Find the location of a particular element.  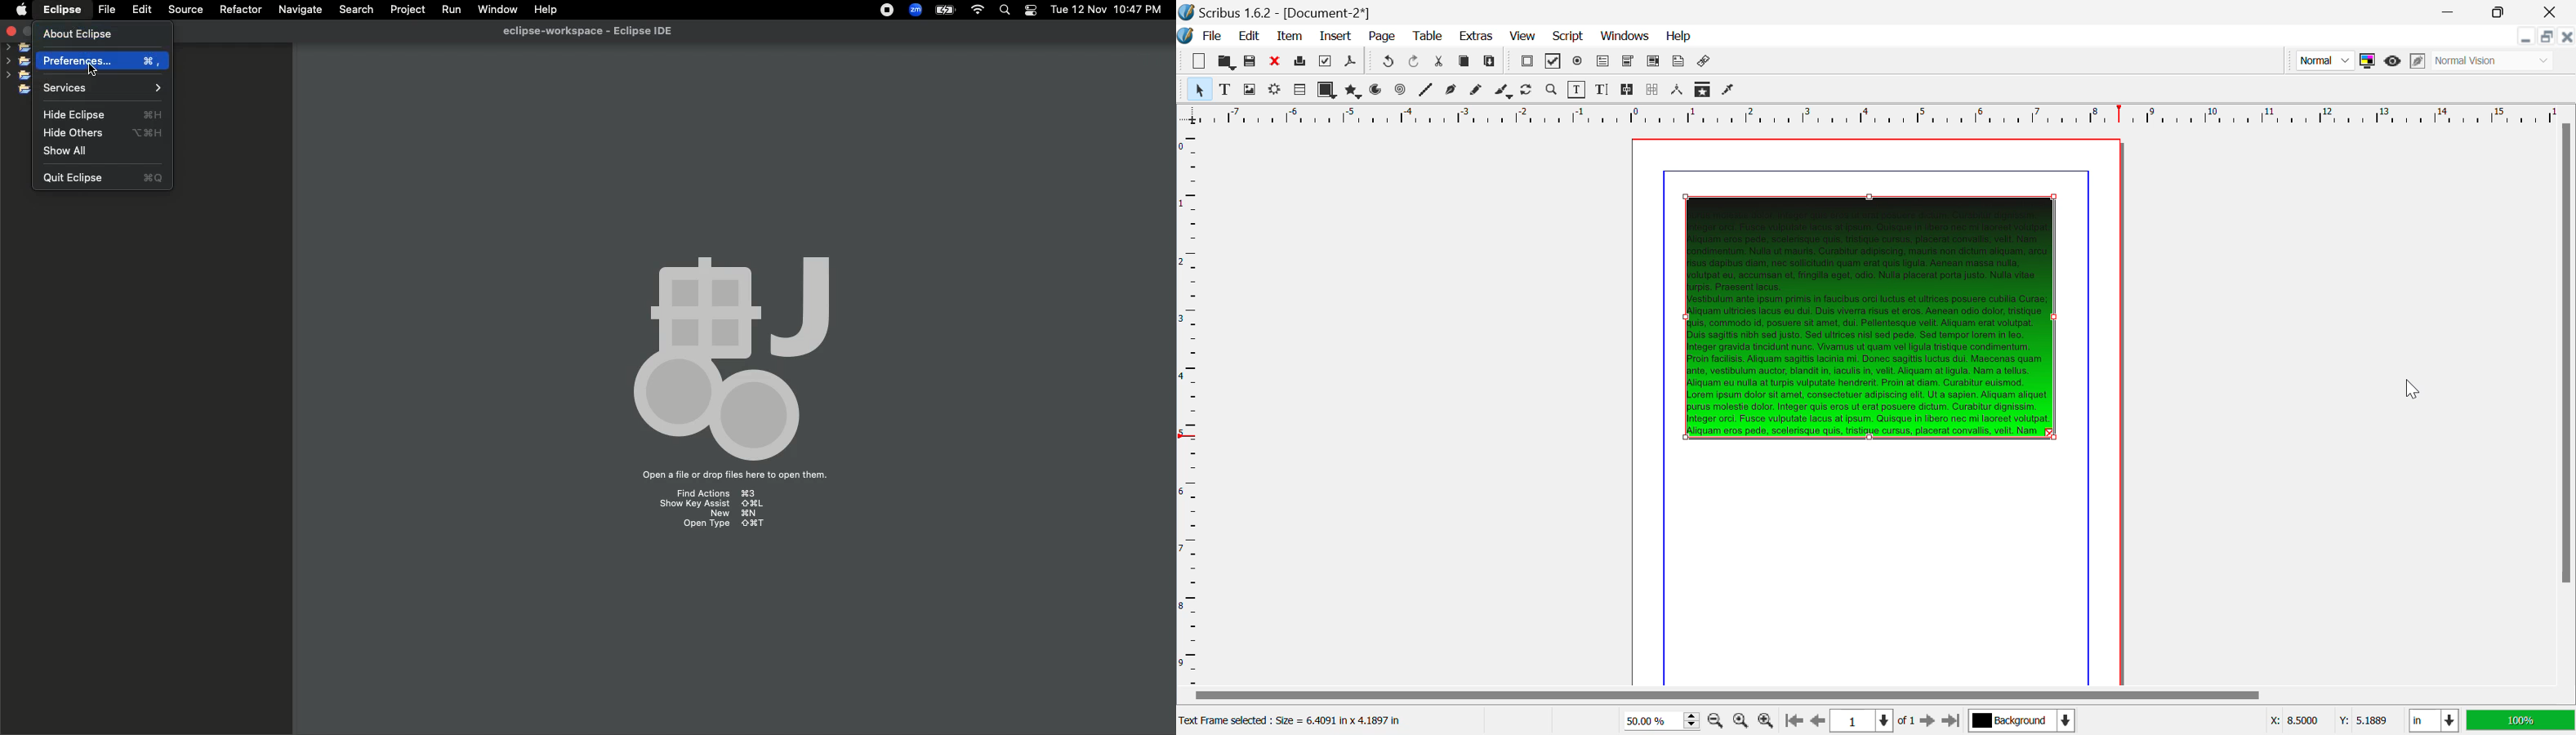

Scroll Bar is located at coordinates (2567, 402).